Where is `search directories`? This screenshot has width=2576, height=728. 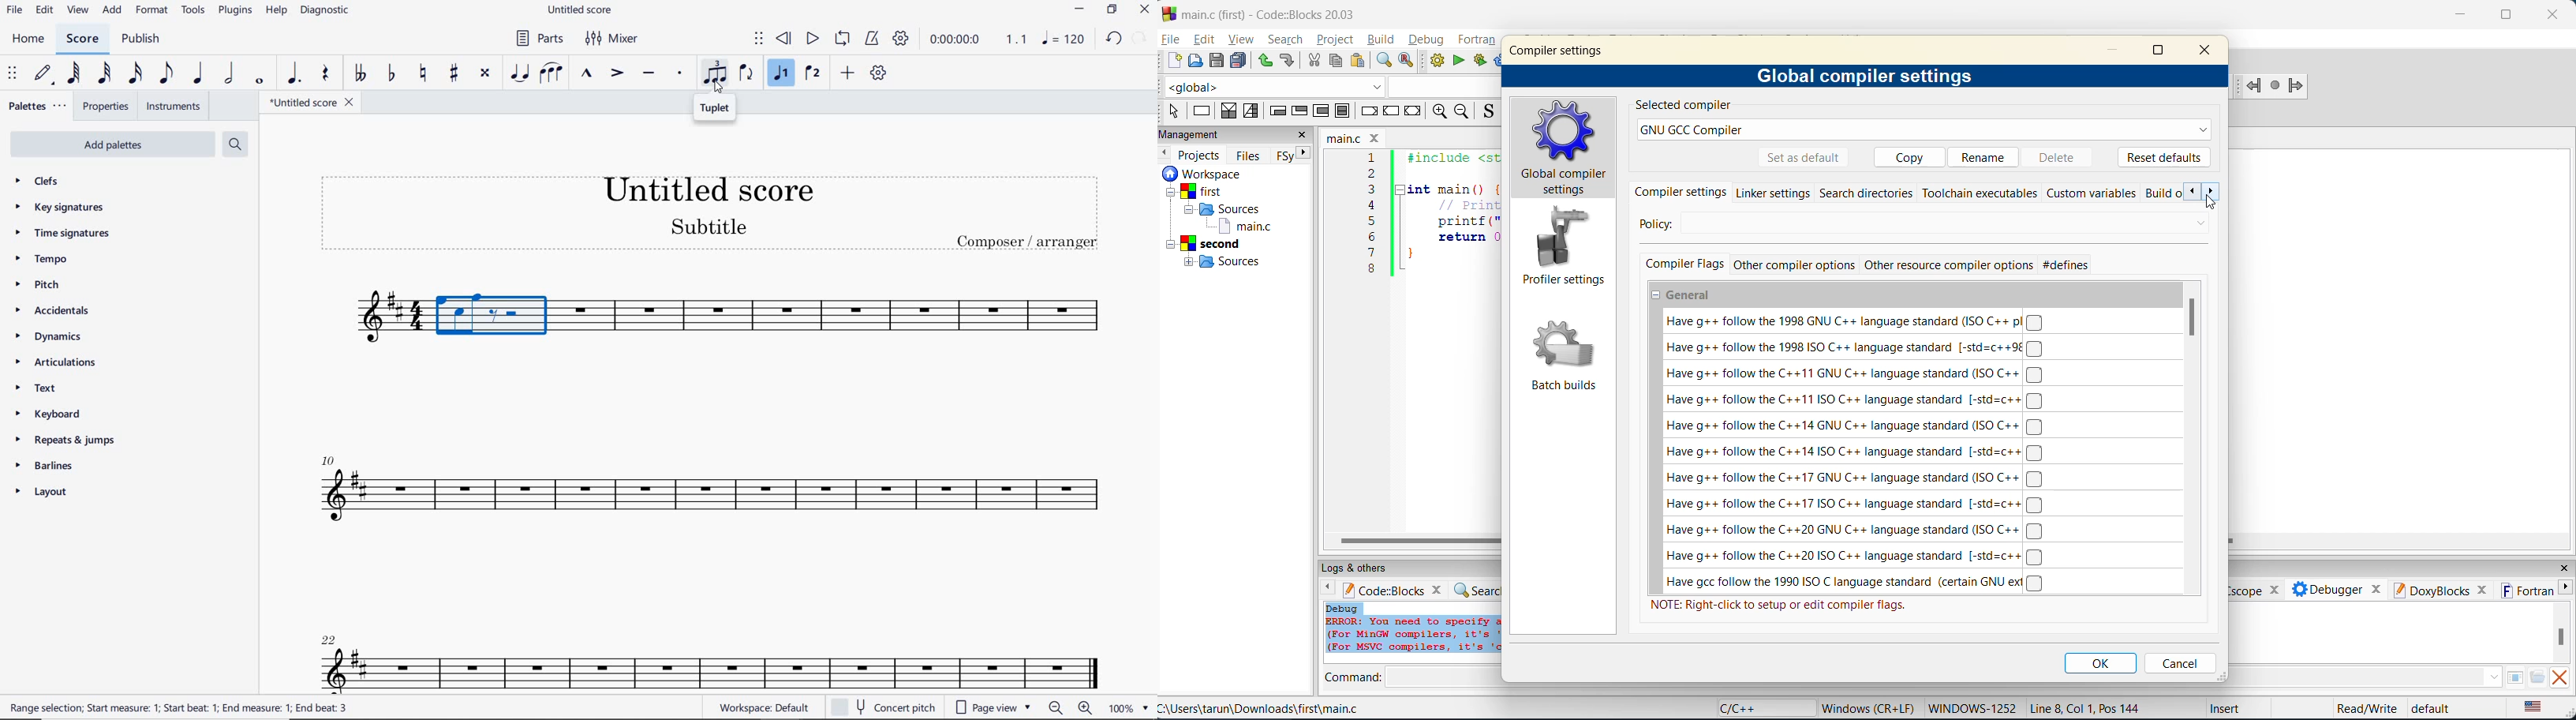
search directories is located at coordinates (1866, 193).